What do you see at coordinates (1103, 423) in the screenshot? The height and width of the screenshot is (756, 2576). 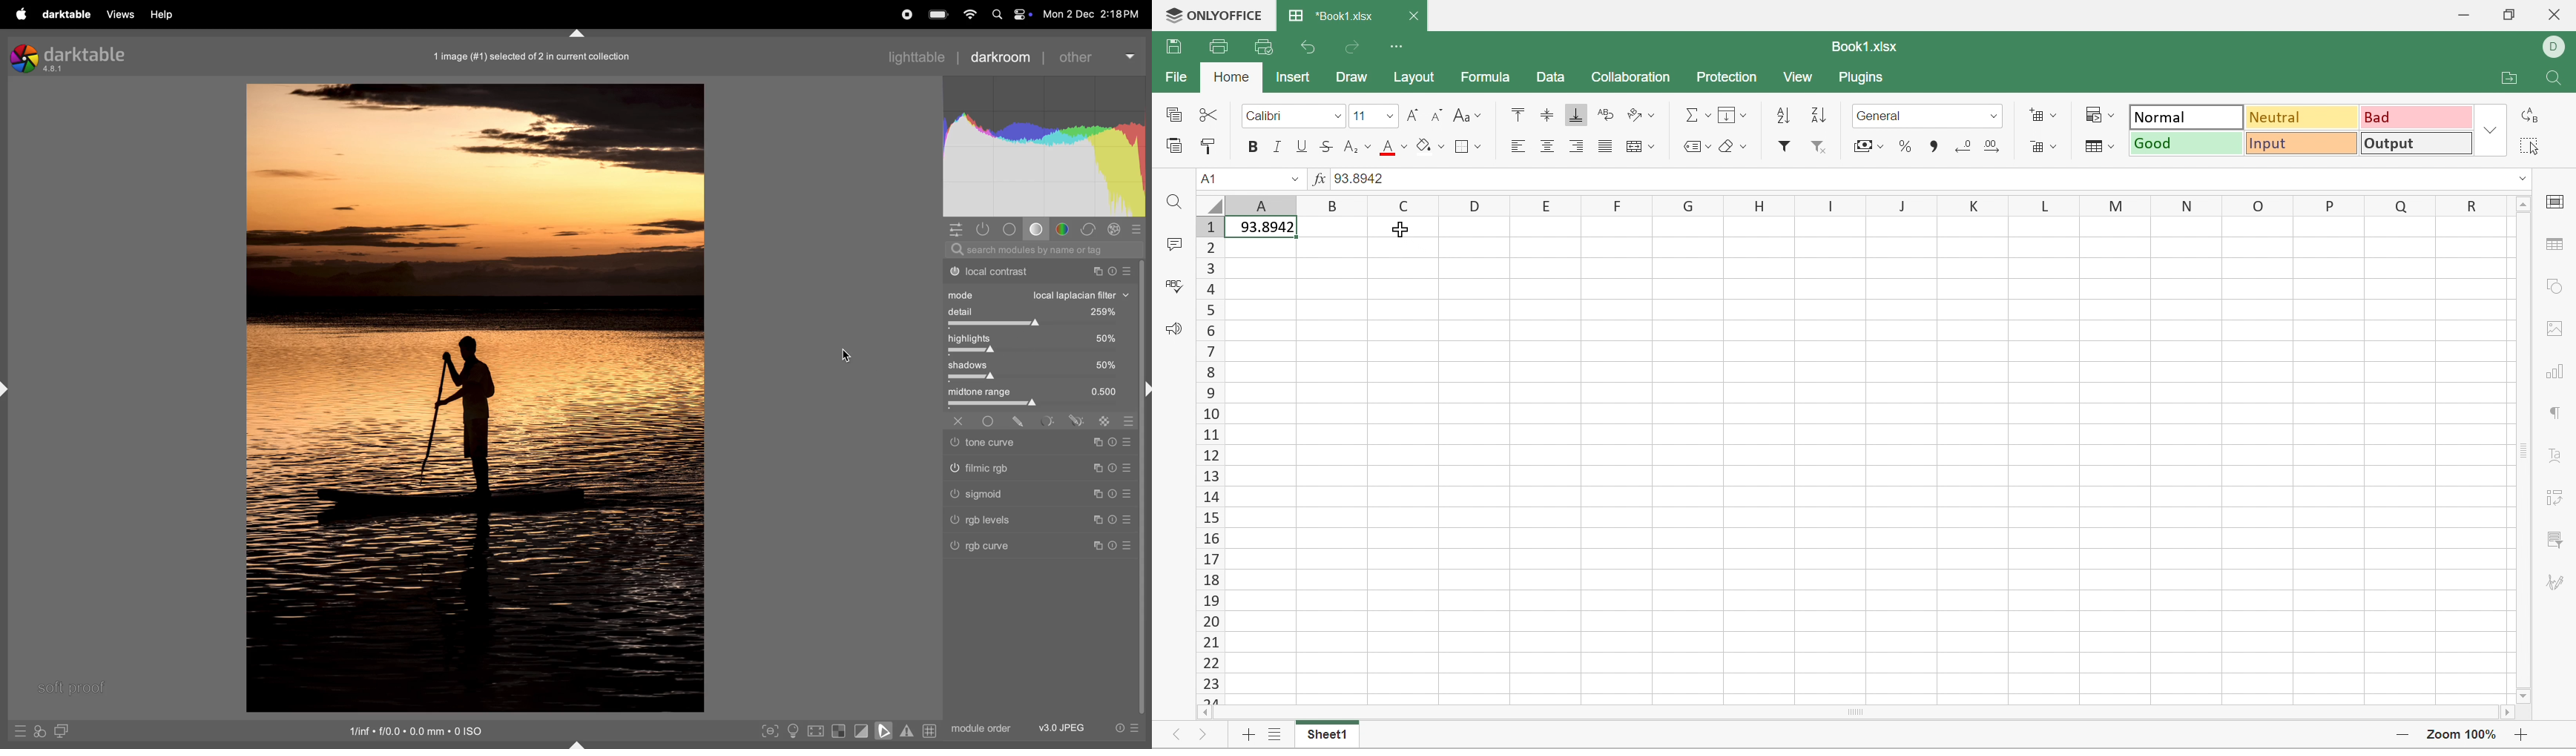 I see `sign` at bounding box center [1103, 423].